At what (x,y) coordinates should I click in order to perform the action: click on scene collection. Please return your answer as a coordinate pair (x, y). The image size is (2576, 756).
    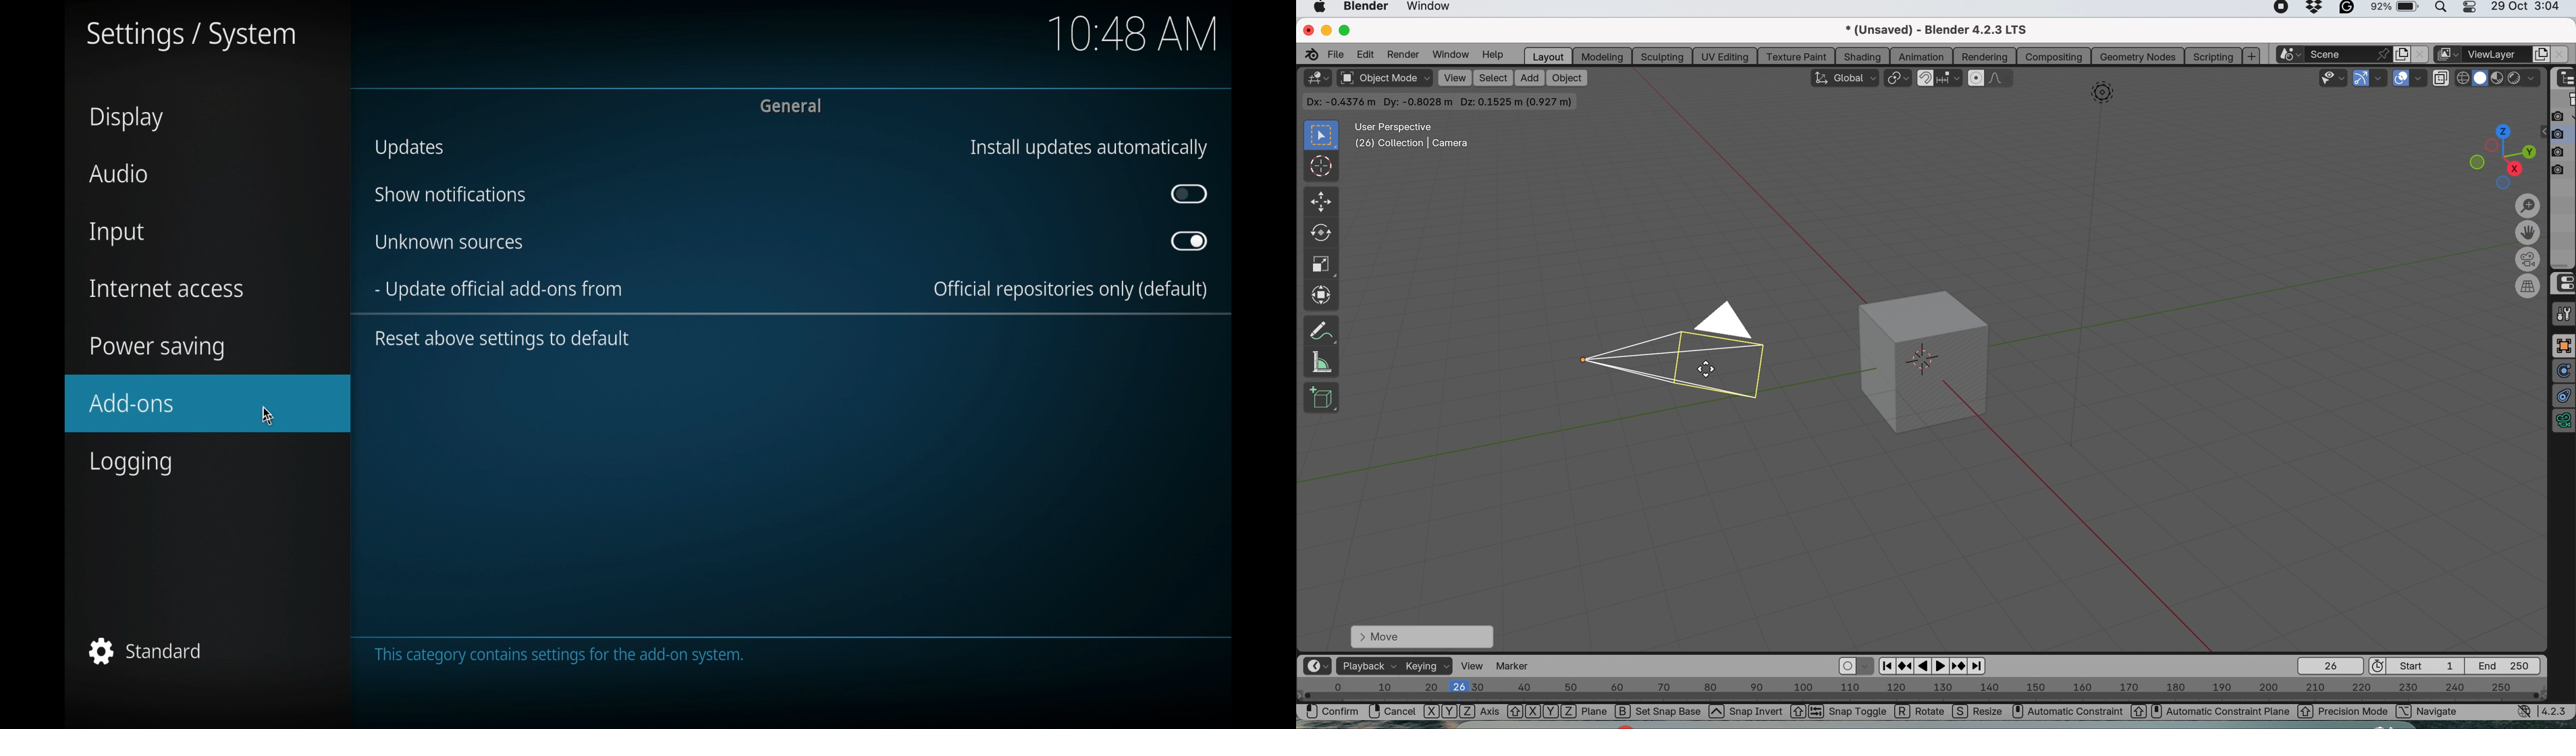
    Looking at the image, I should click on (2564, 100).